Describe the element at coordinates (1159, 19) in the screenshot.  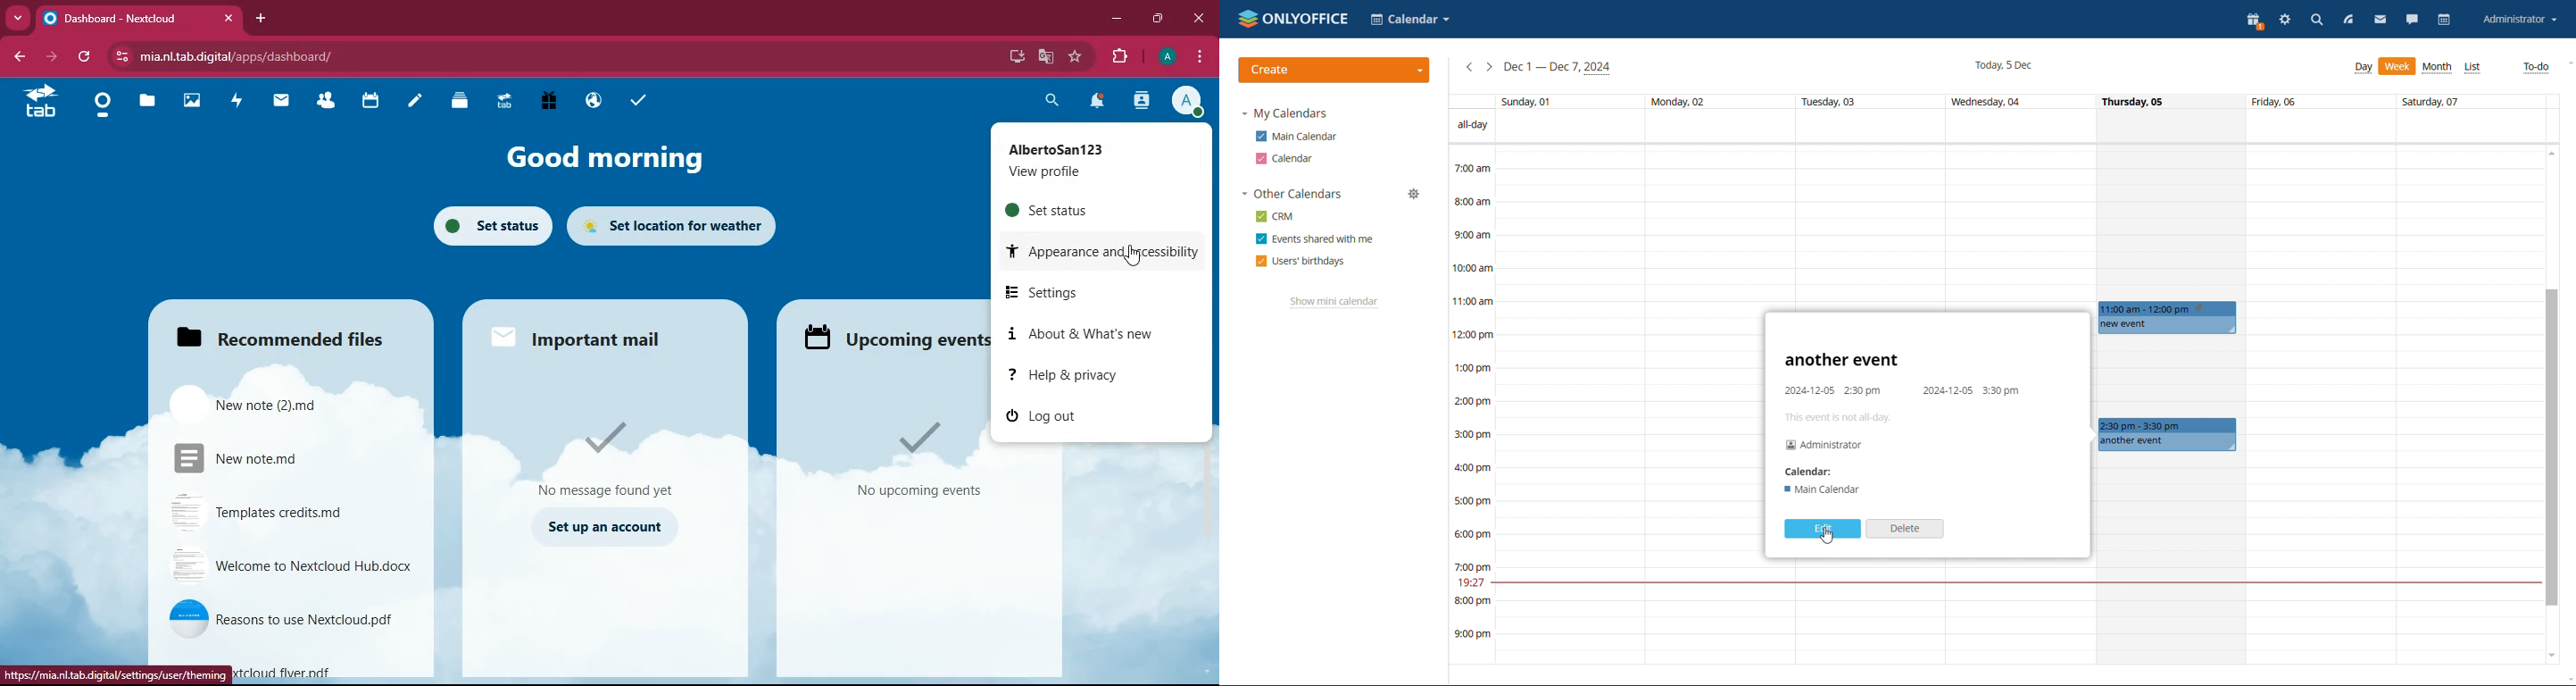
I see `maximize` at that location.